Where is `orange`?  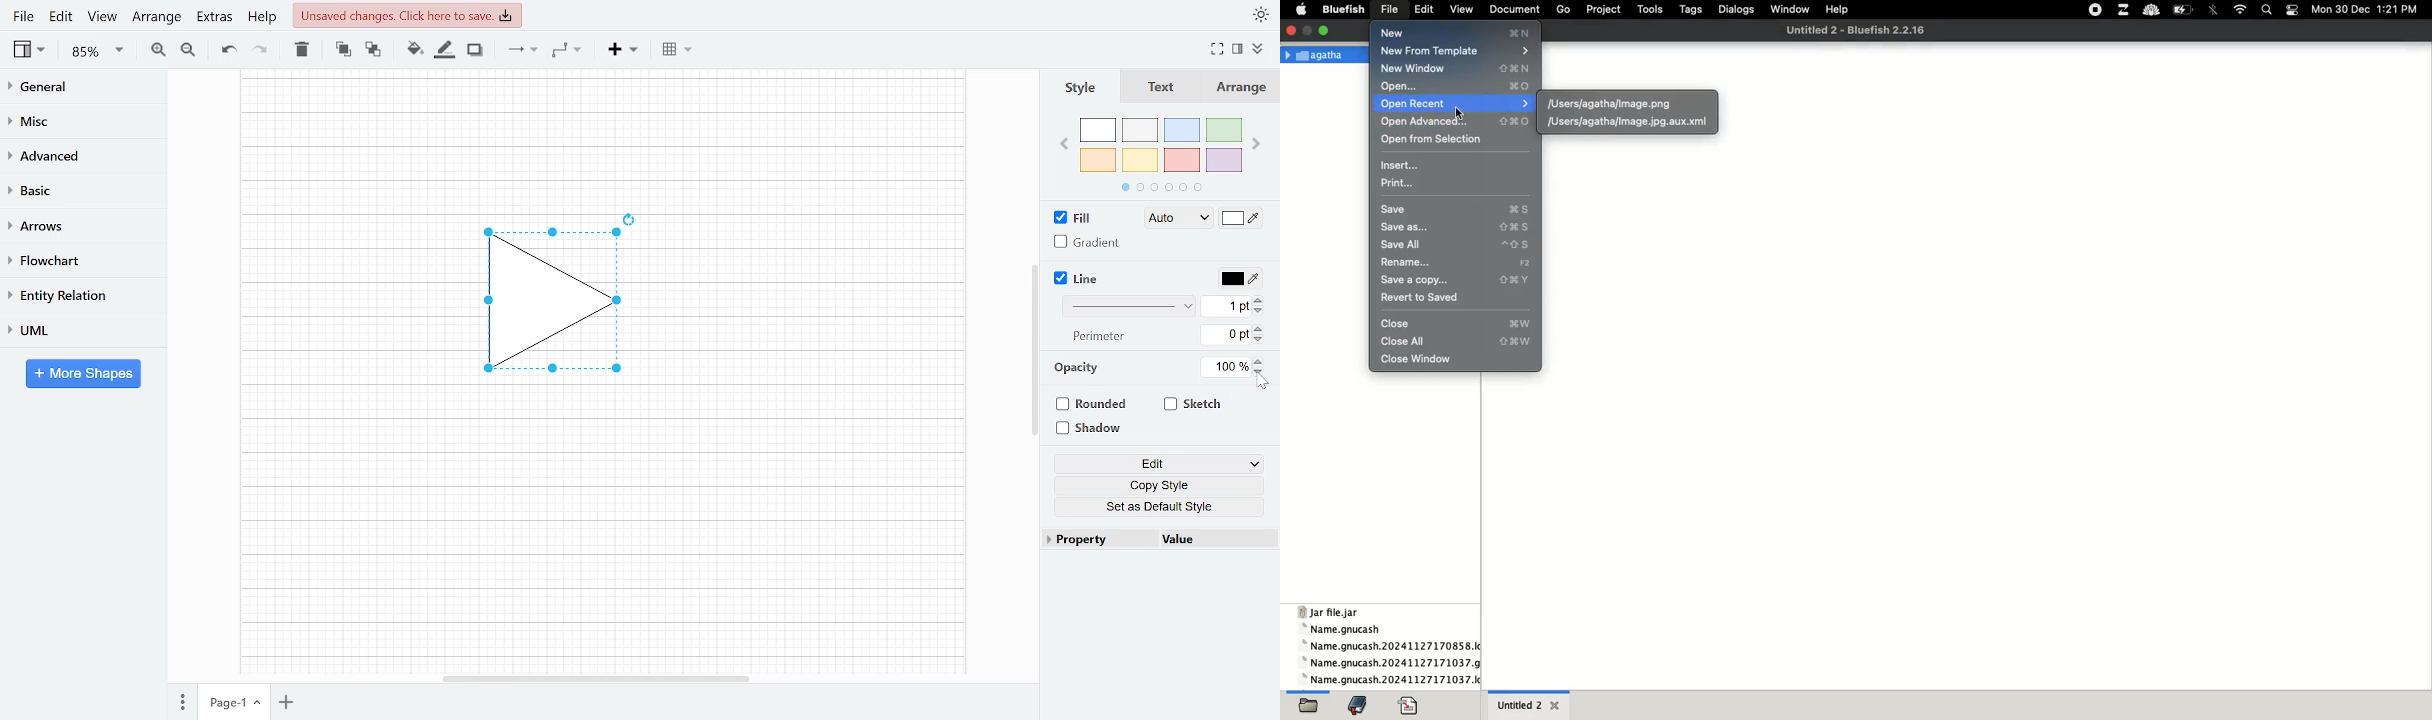 orange is located at coordinates (1098, 160).